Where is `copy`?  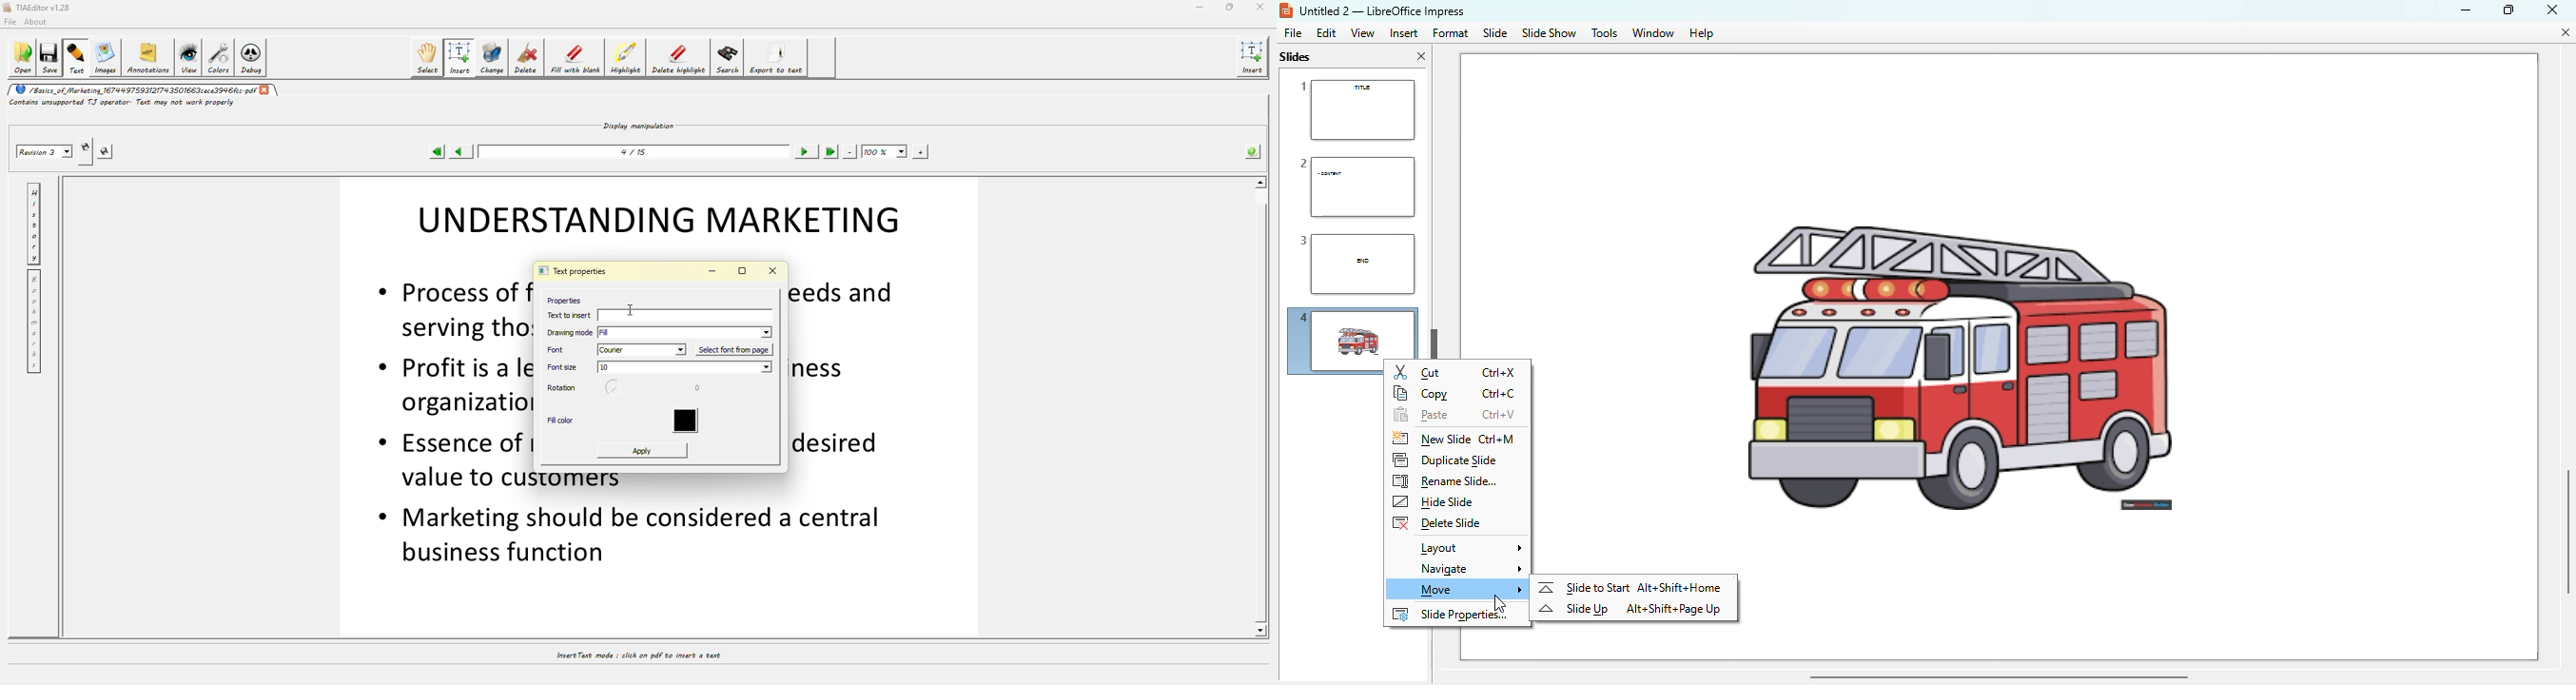 copy is located at coordinates (1422, 394).